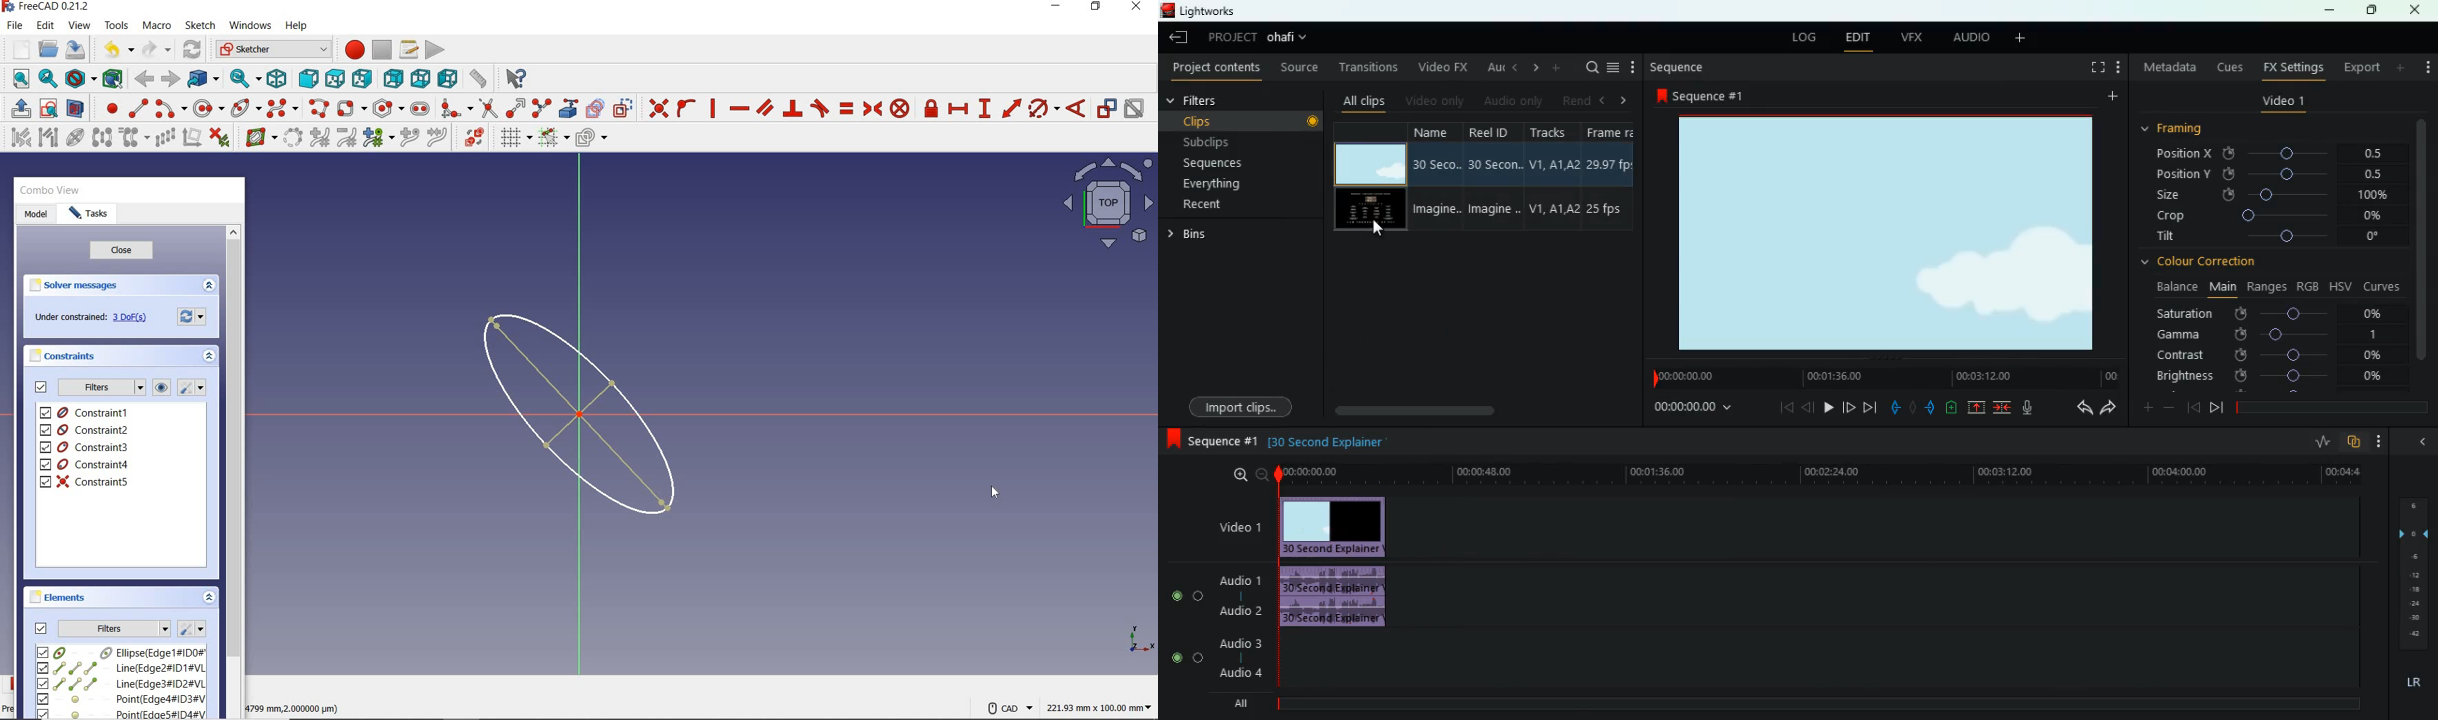 The height and width of the screenshot is (728, 2464). I want to click on video, so click(1368, 211).